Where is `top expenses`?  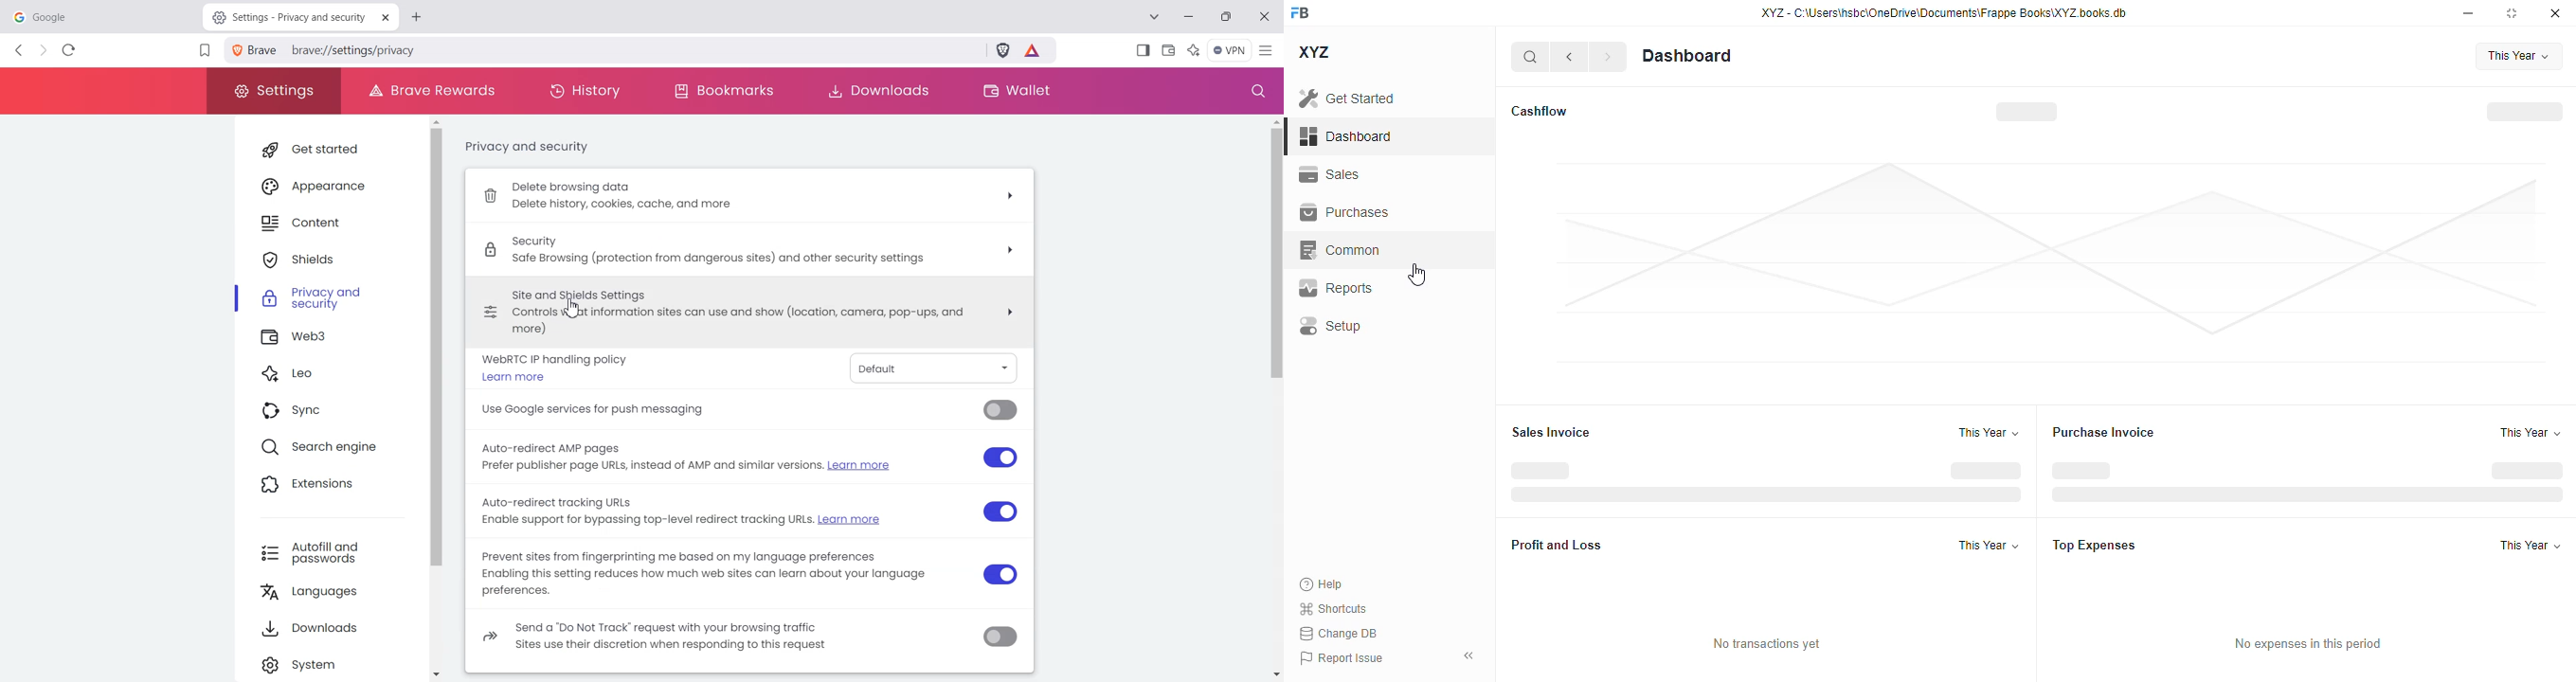
top expenses is located at coordinates (2095, 546).